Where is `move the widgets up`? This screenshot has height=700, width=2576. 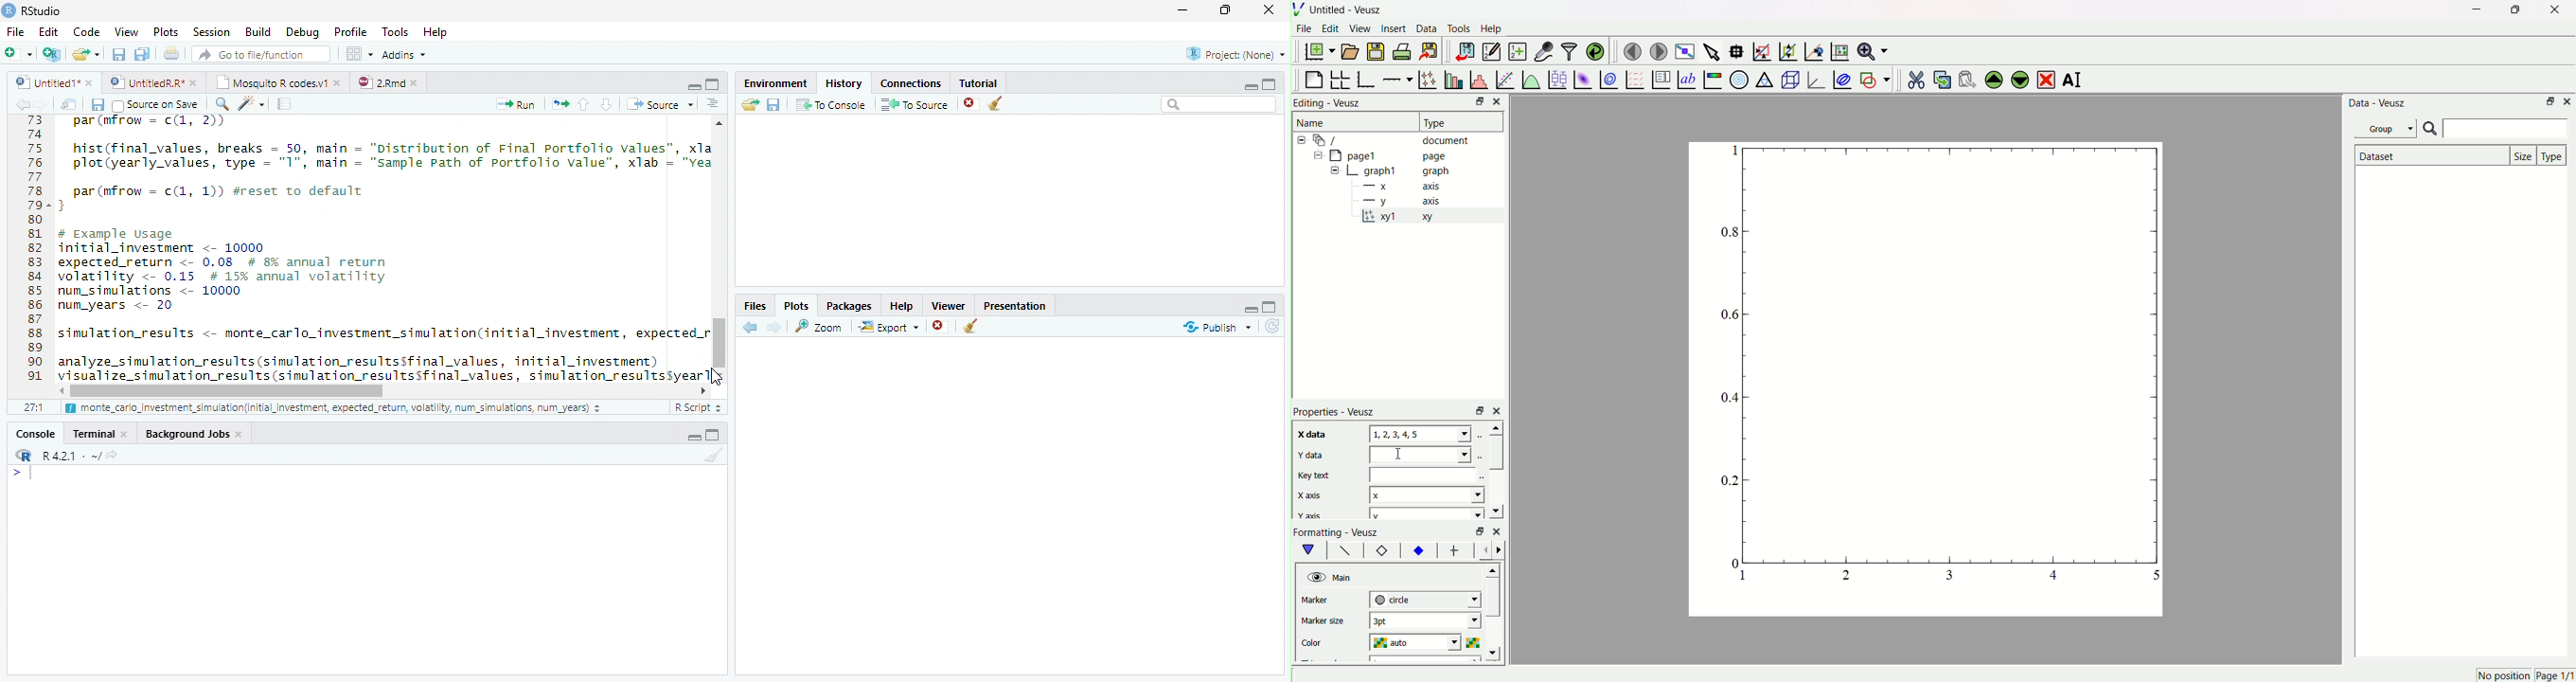
move the widgets up is located at coordinates (1994, 78).